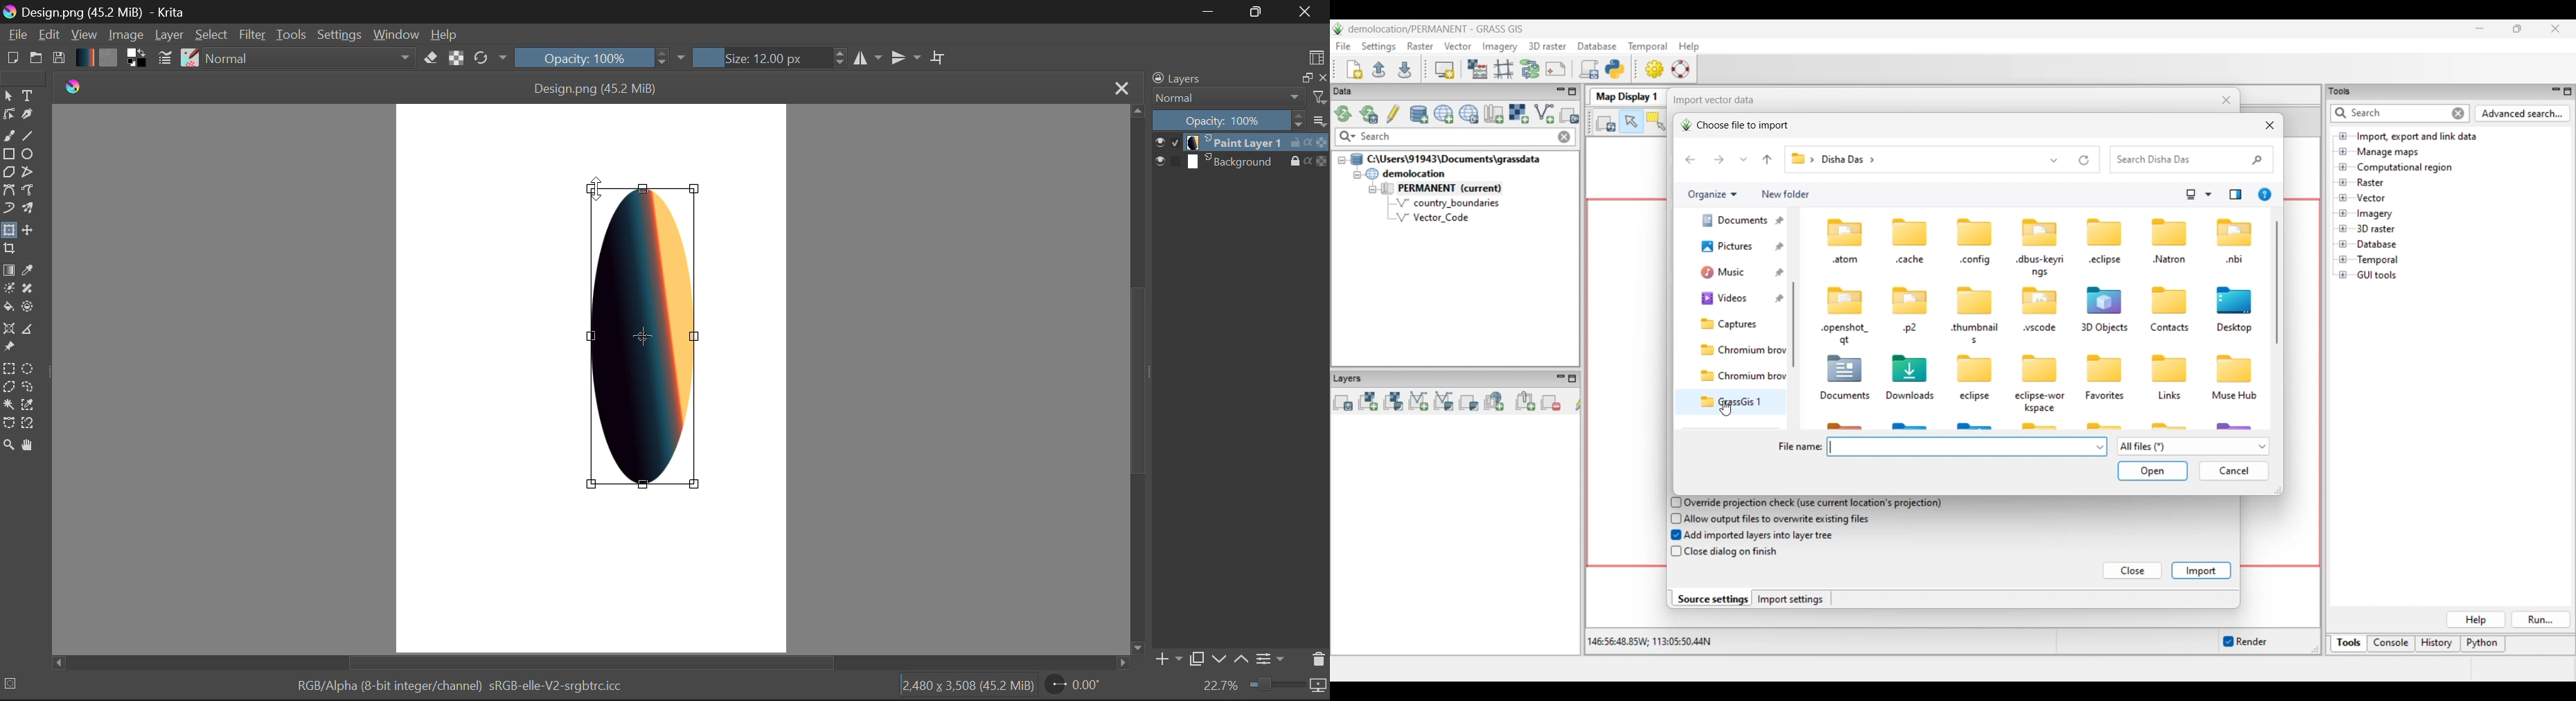  What do you see at coordinates (8, 348) in the screenshot?
I see `Reference Image` at bounding box center [8, 348].